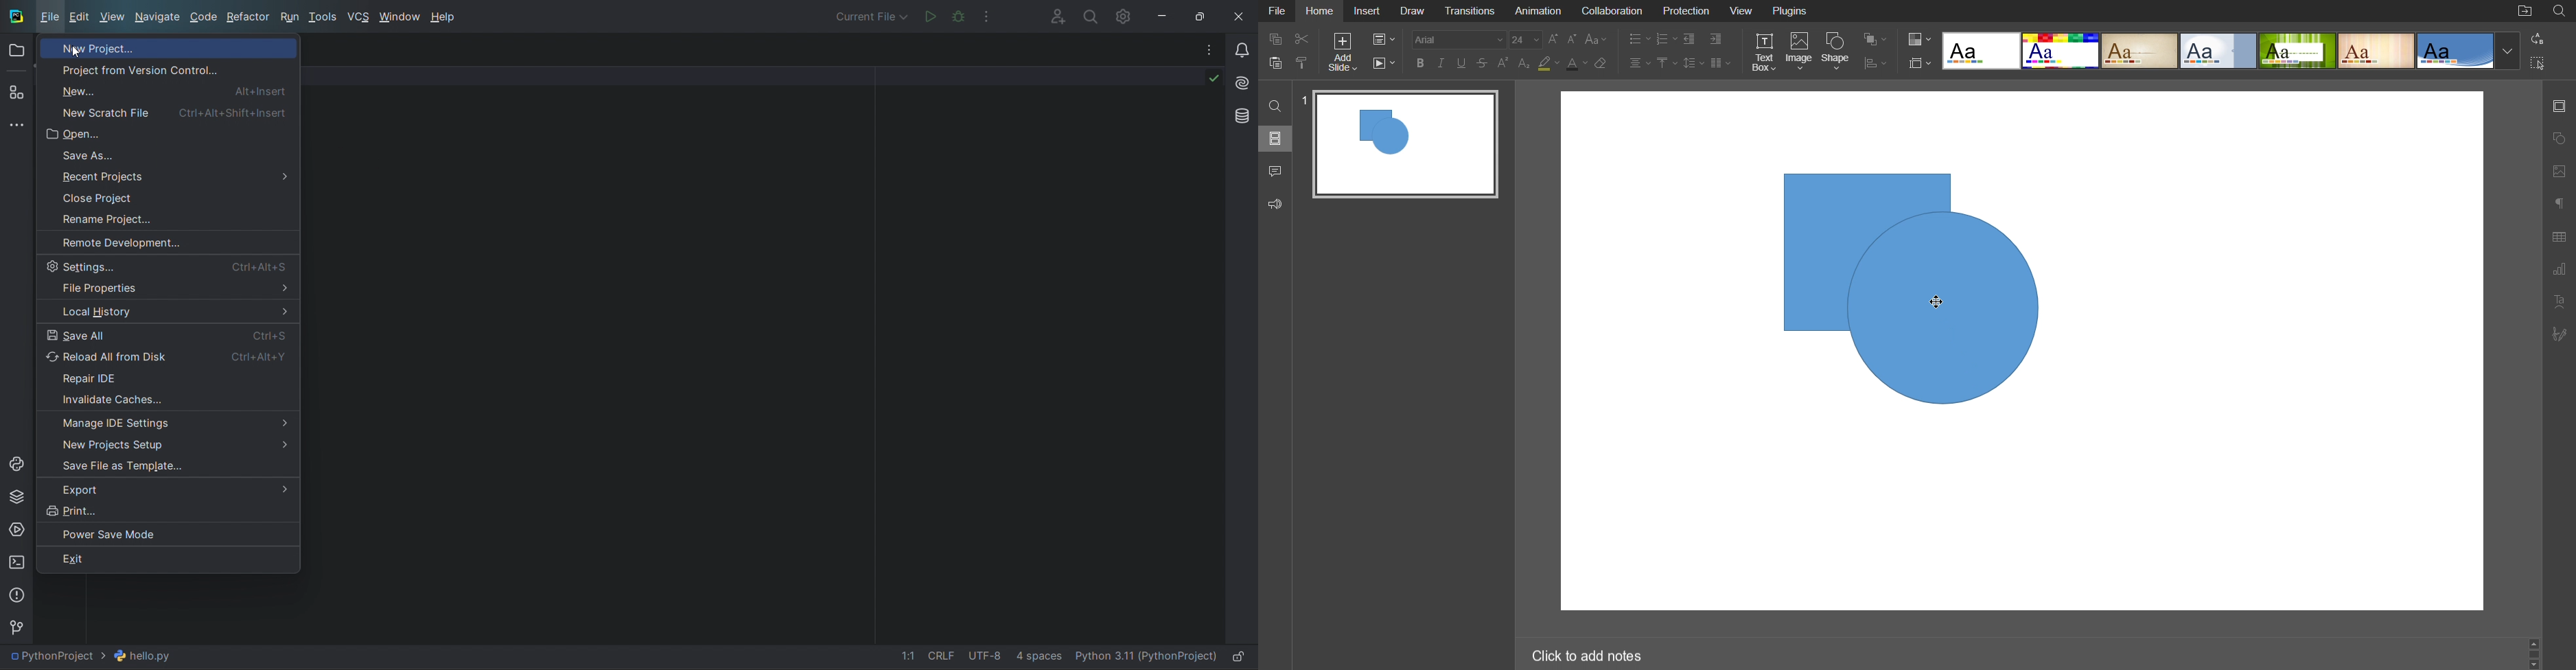  What do you see at coordinates (2560, 171) in the screenshot?
I see `Image Settings` at bounding box center [2560, 171].